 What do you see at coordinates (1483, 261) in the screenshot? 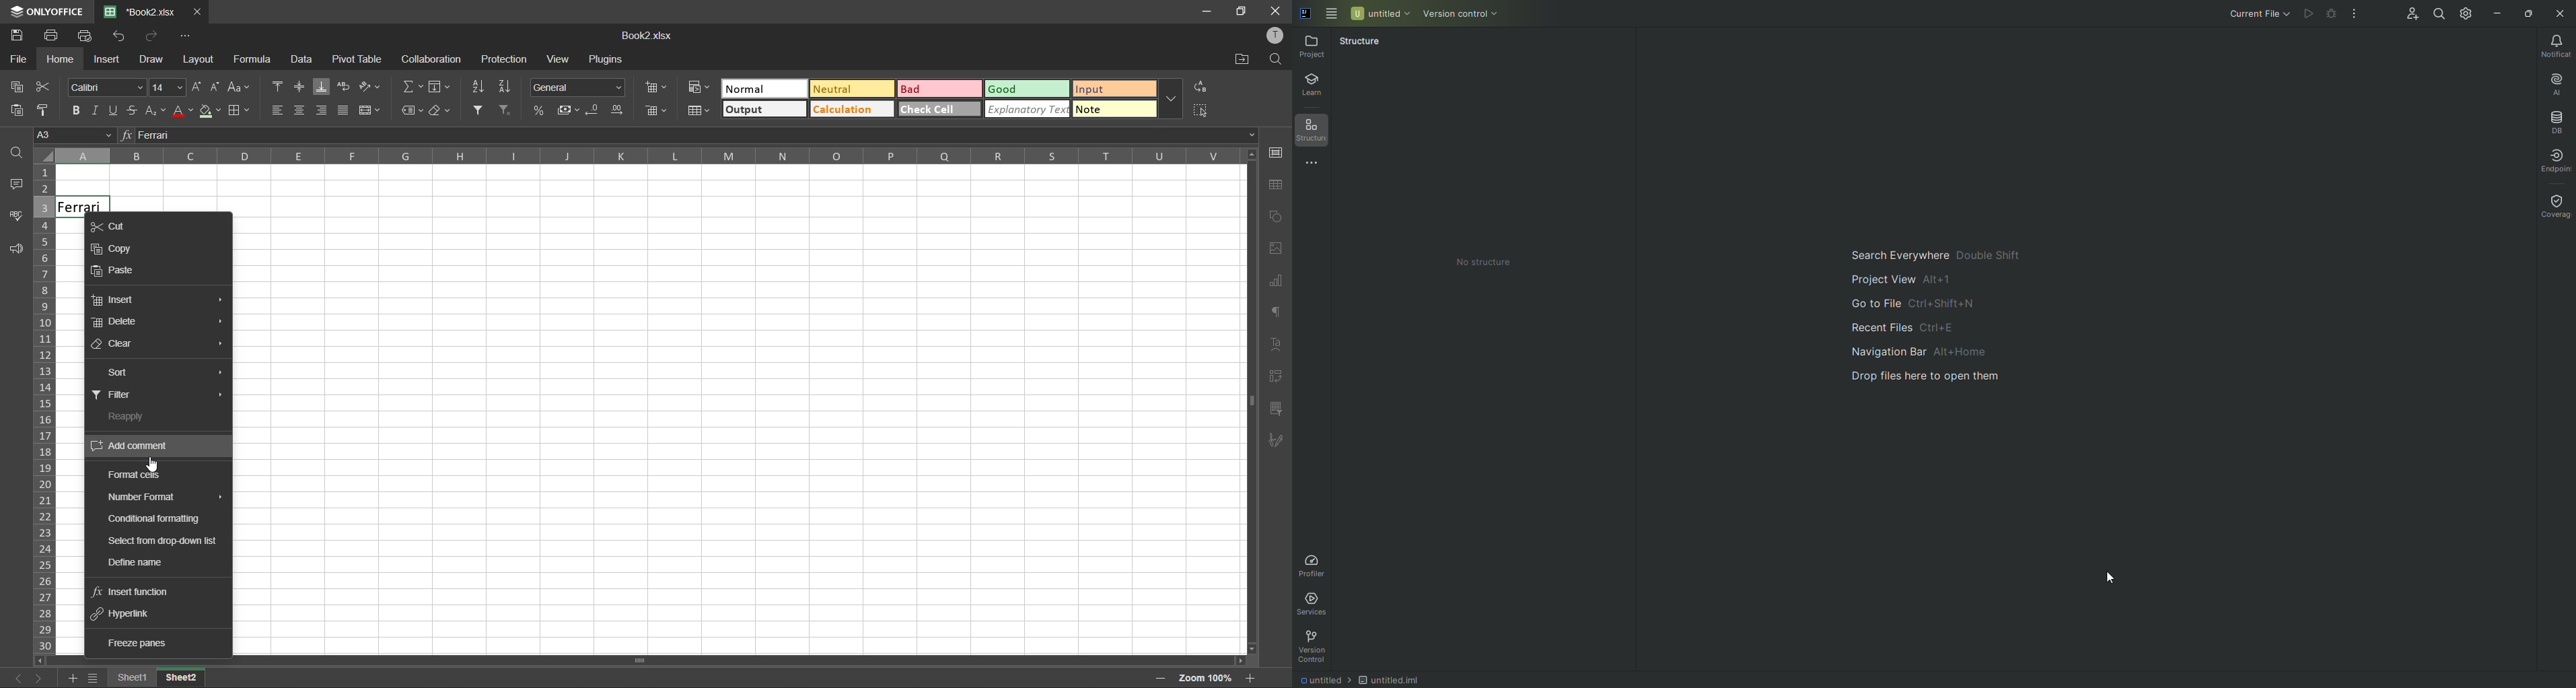
I see `Text` at bounding box center [1483, 261].